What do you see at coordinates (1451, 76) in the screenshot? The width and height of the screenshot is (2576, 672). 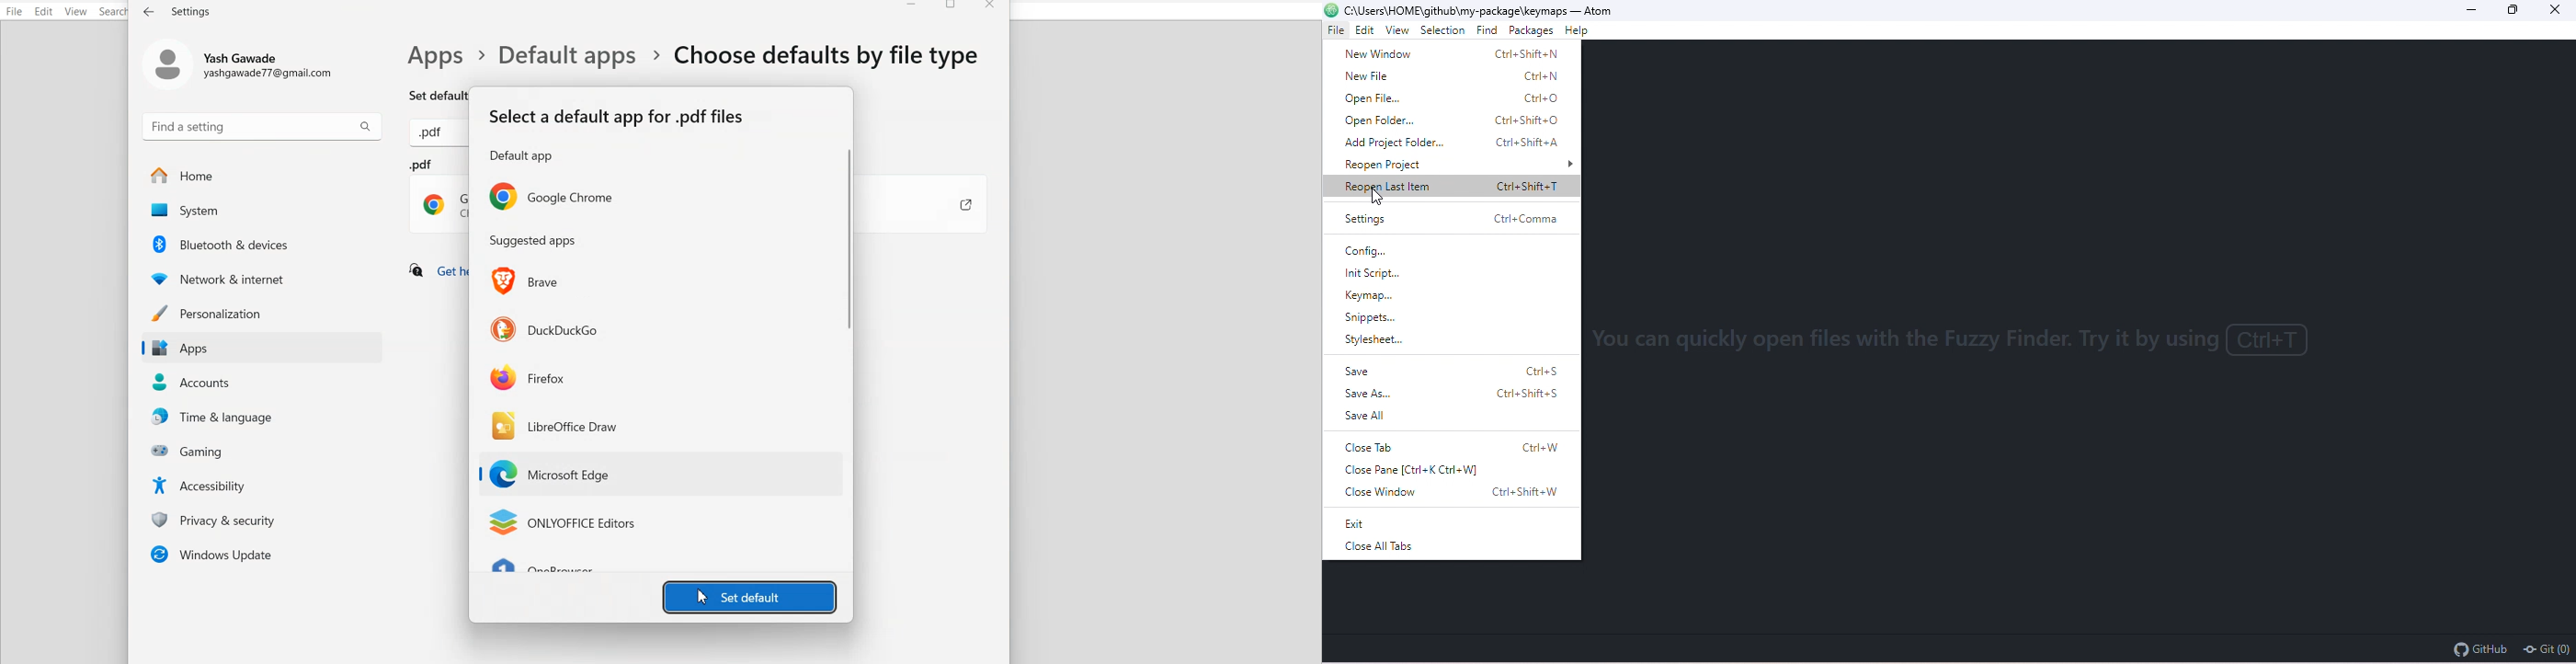 I see `new file` at bounding box center [1451, 76].